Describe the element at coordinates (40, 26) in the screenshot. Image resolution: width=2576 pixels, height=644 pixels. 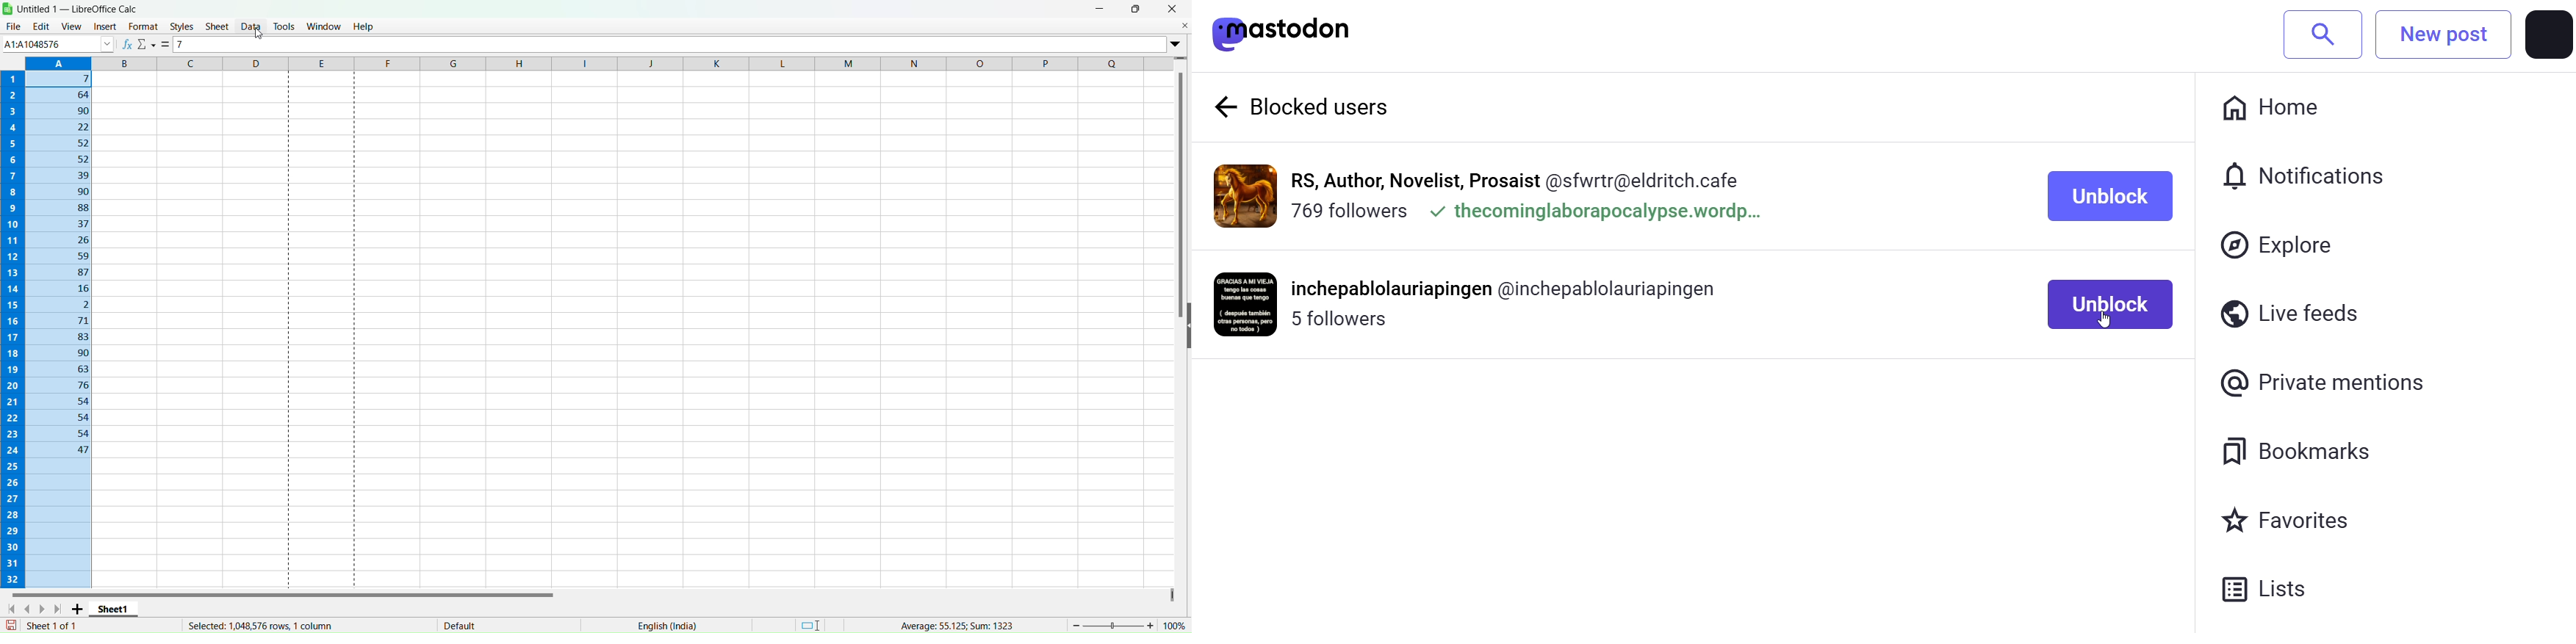
I see `Edit` at that location.